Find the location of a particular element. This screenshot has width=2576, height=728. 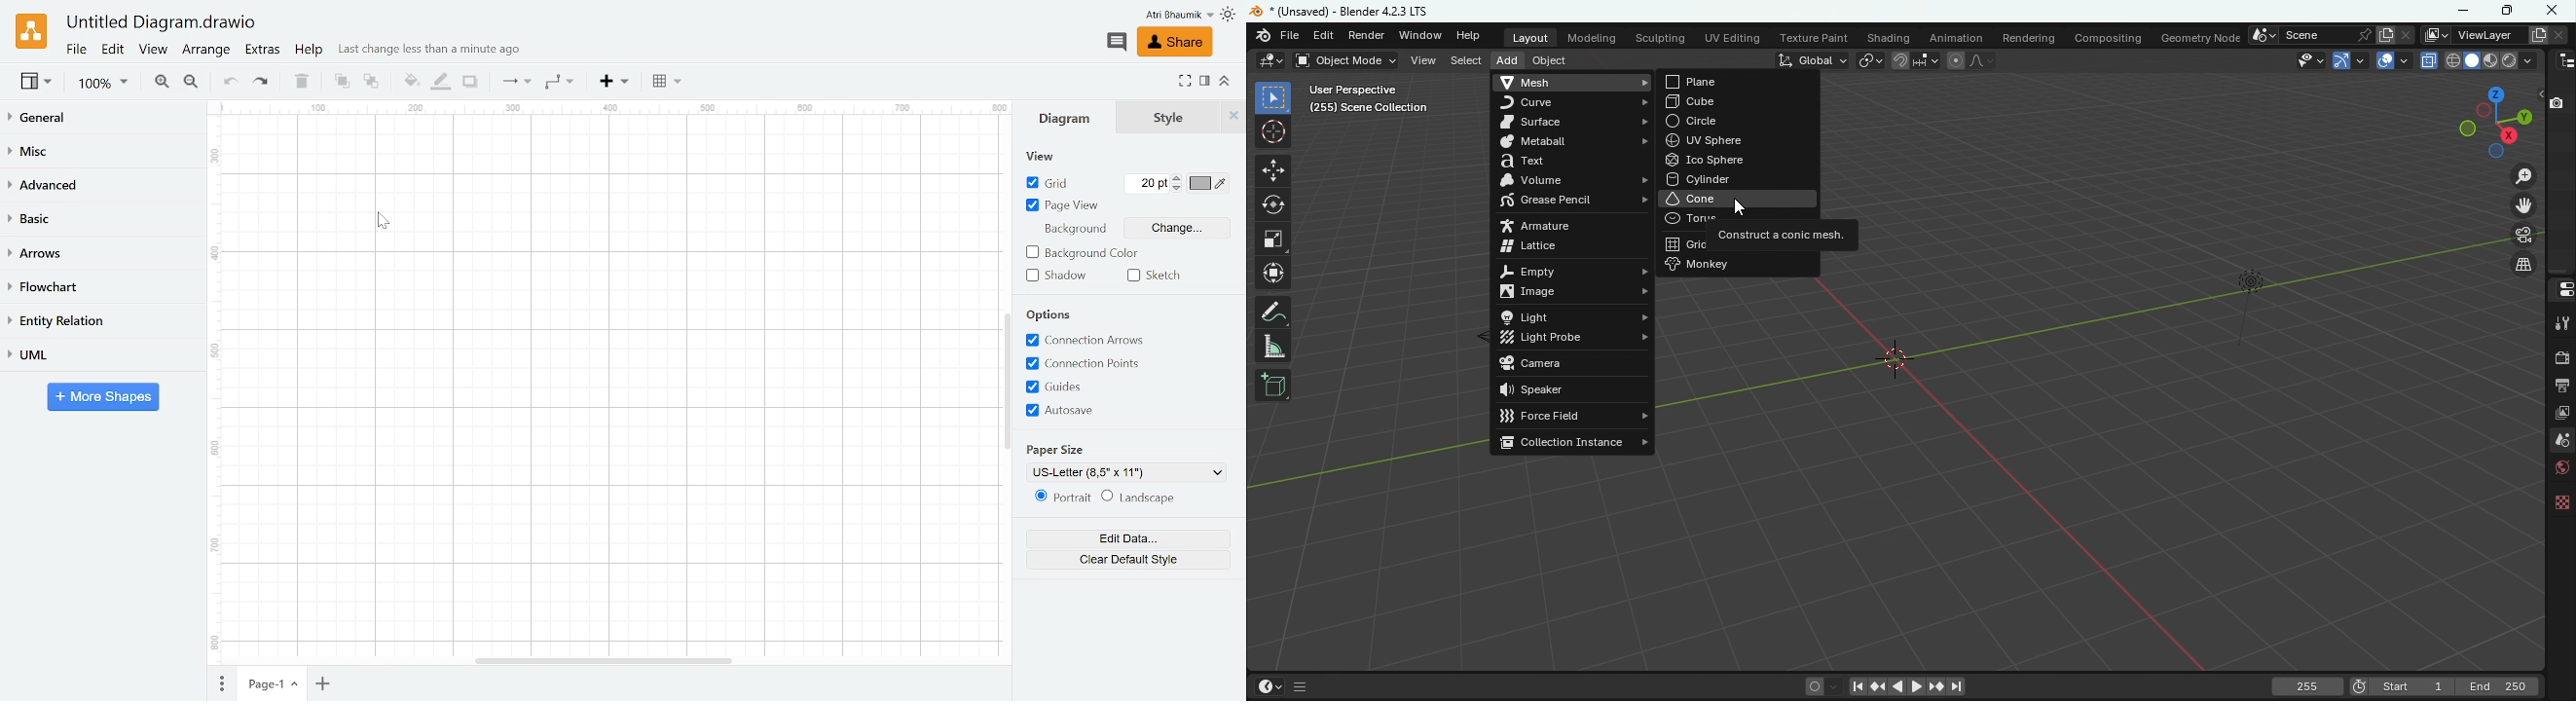

Sets the object interaction mode is located at coordinates (1343, 60).